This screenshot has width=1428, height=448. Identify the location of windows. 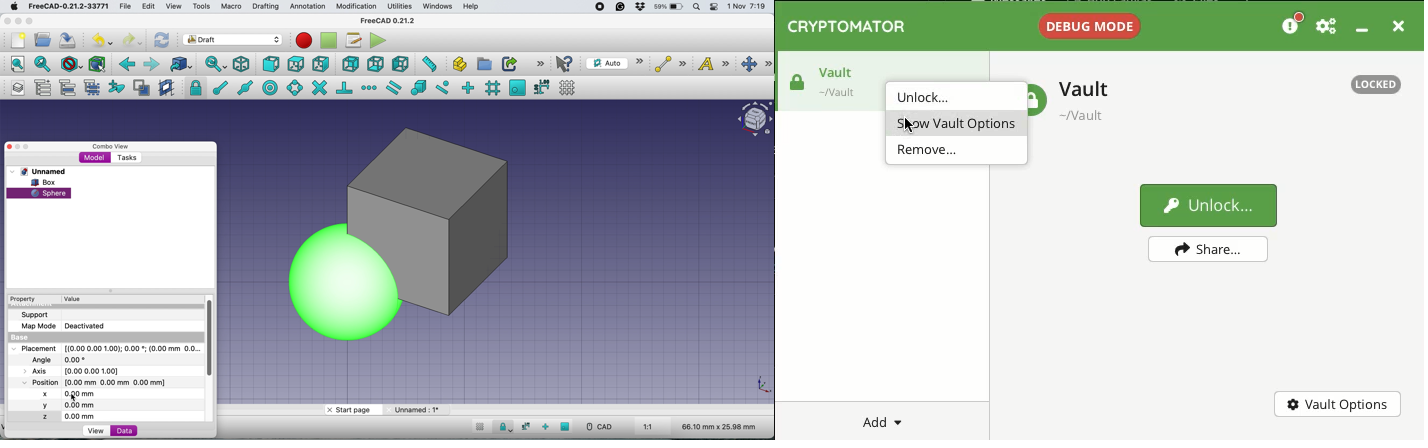
(438, 6).